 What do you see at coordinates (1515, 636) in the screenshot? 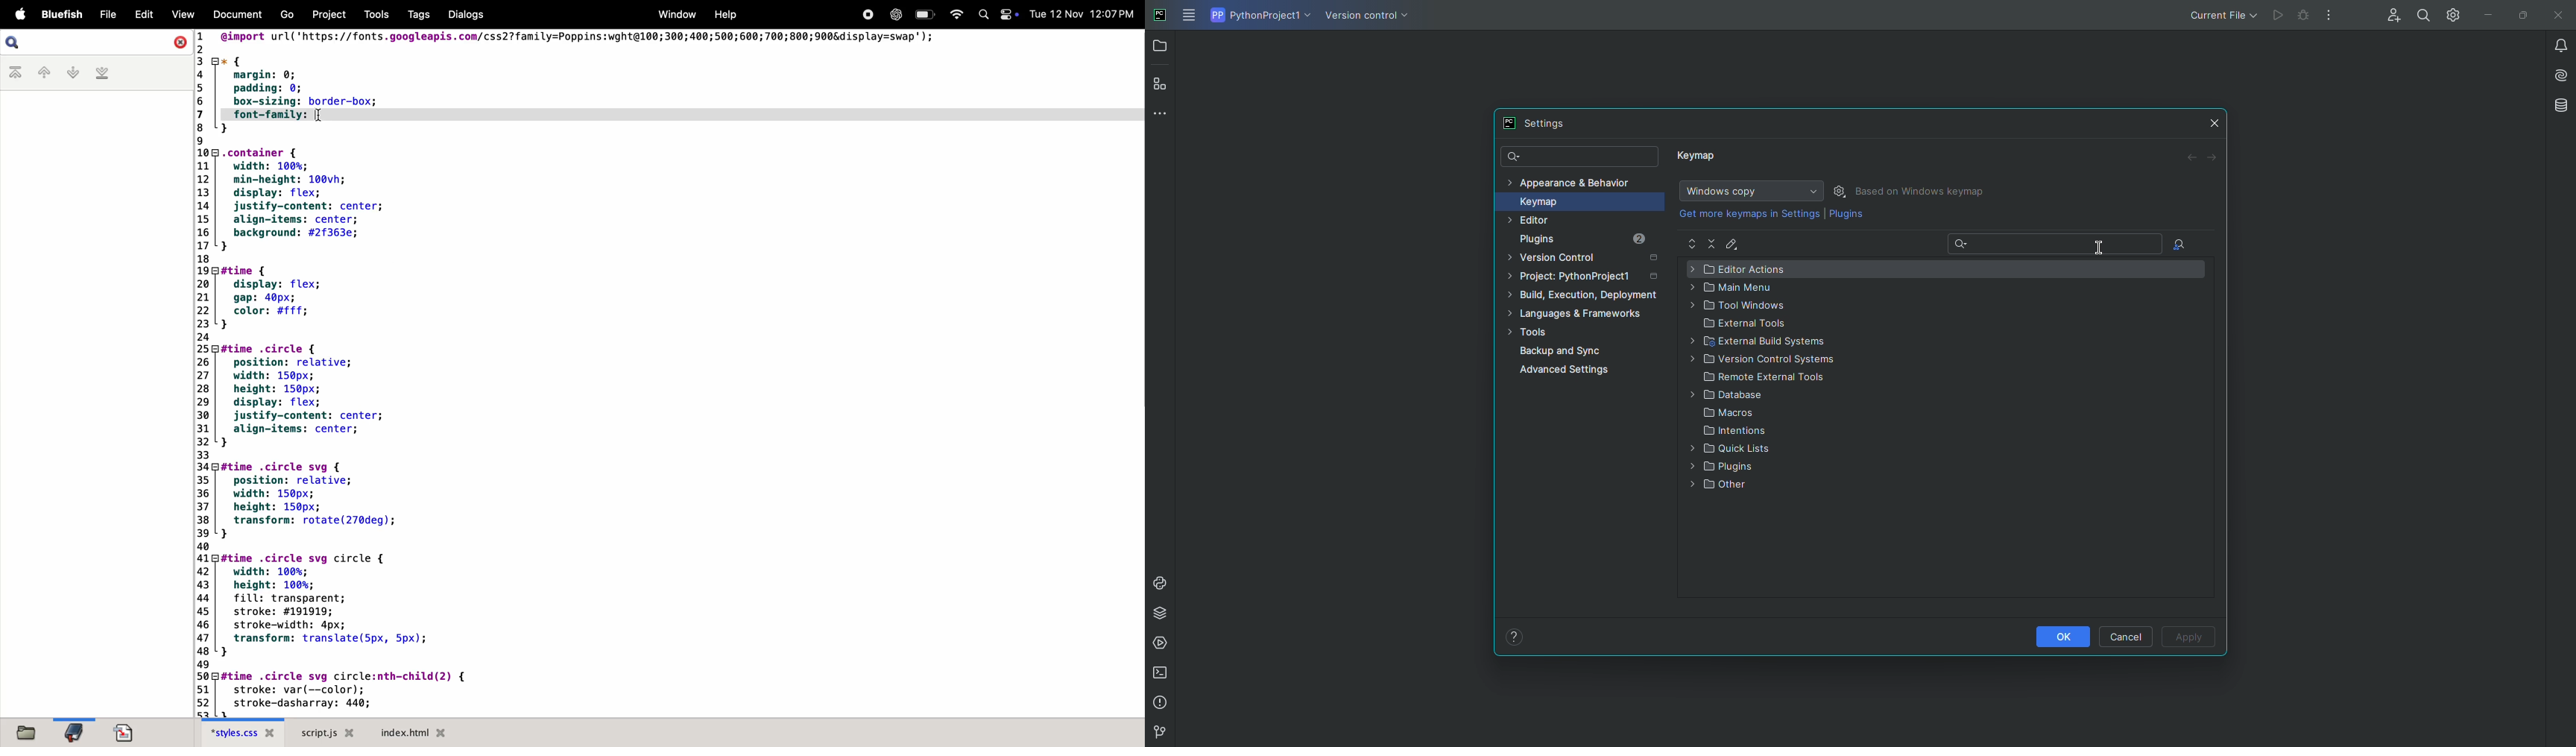
I see `Help` at bounding box center [1515, 636].